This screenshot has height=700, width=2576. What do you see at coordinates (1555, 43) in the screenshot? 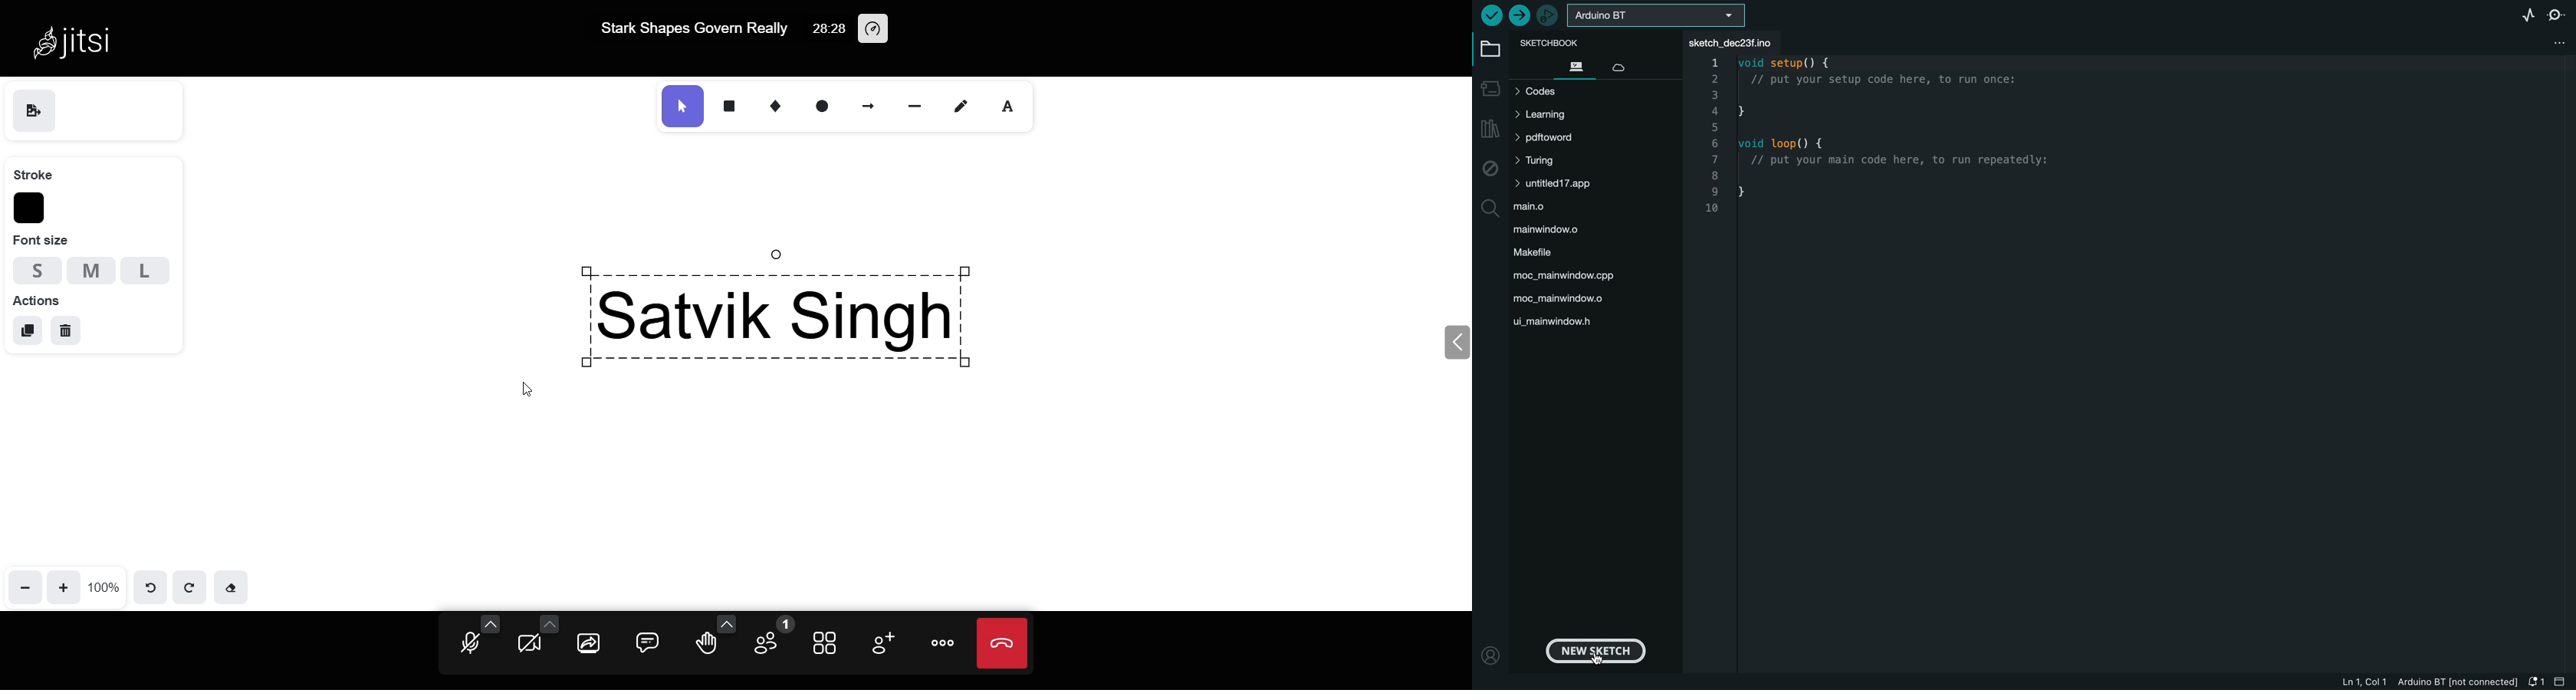
I see `sketchbook` at bounding box center [1555, 43].